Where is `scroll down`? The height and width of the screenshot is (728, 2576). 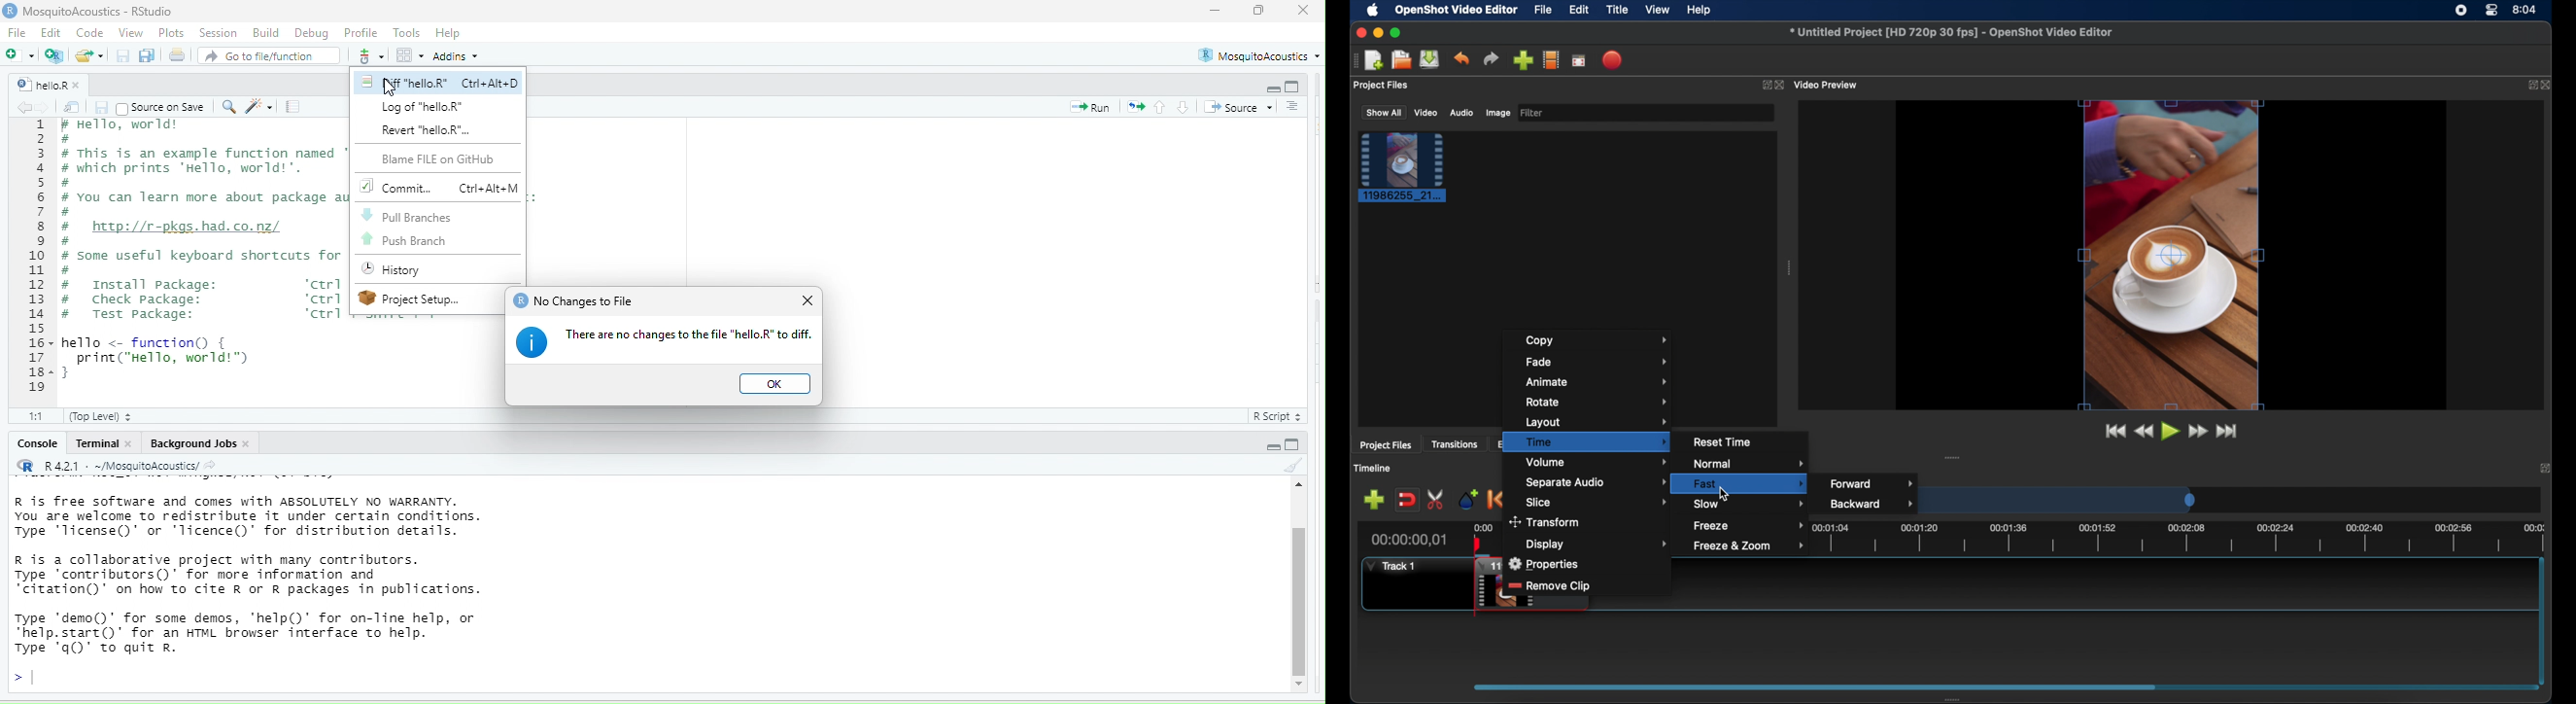
scroll down is located at coordinates (1300, 684).